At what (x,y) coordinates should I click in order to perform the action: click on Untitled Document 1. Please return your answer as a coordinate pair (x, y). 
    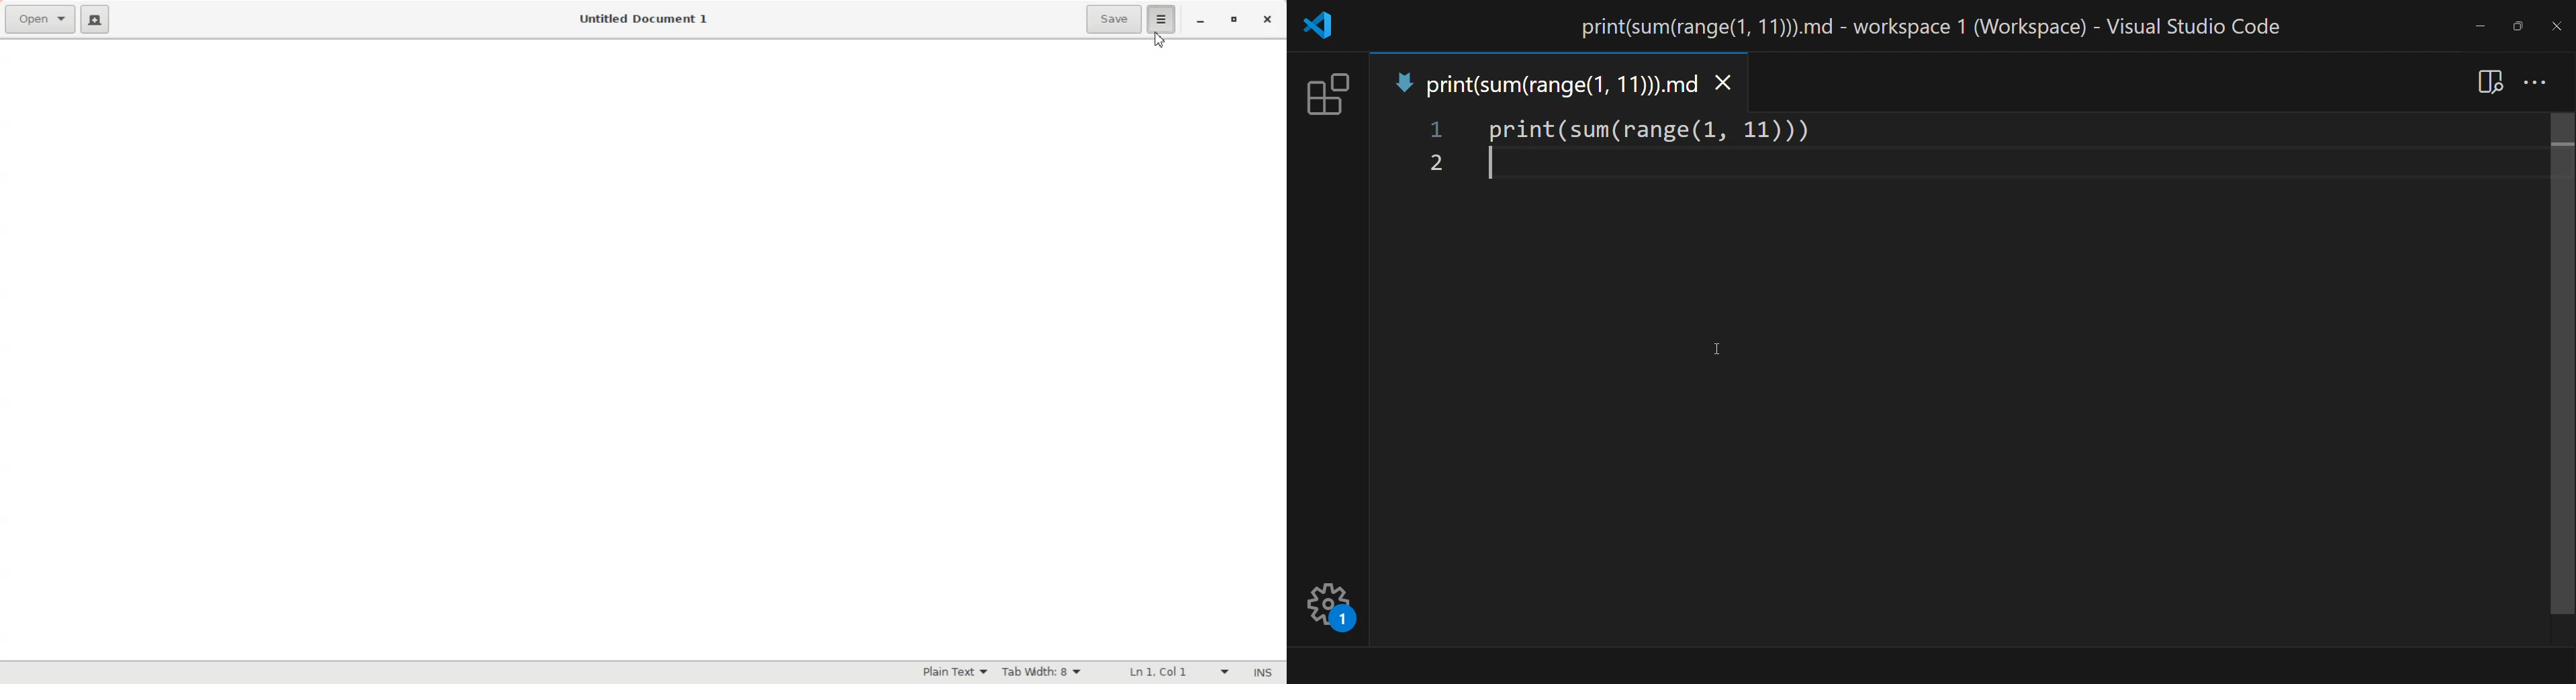
    Looking at the image, I should click on (643, 19).